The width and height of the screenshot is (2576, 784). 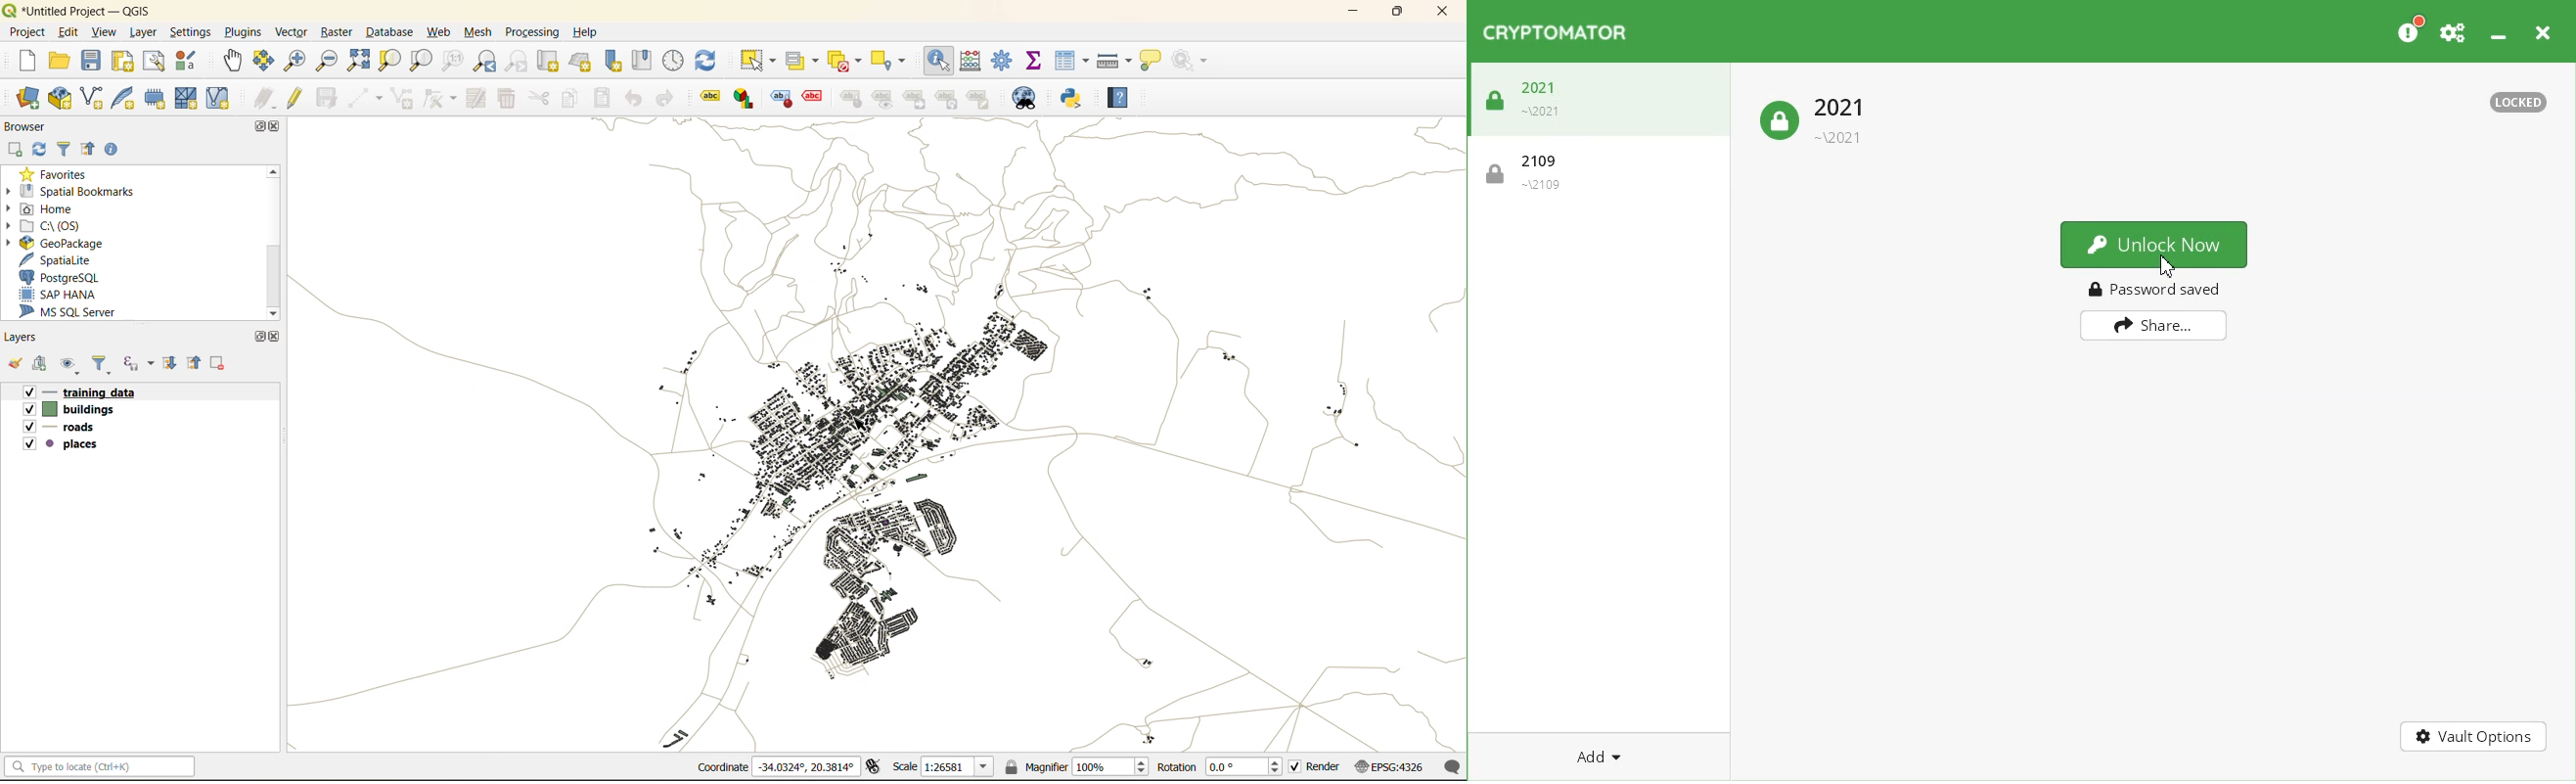 I want to click on remove, so click(x=218, y=365).